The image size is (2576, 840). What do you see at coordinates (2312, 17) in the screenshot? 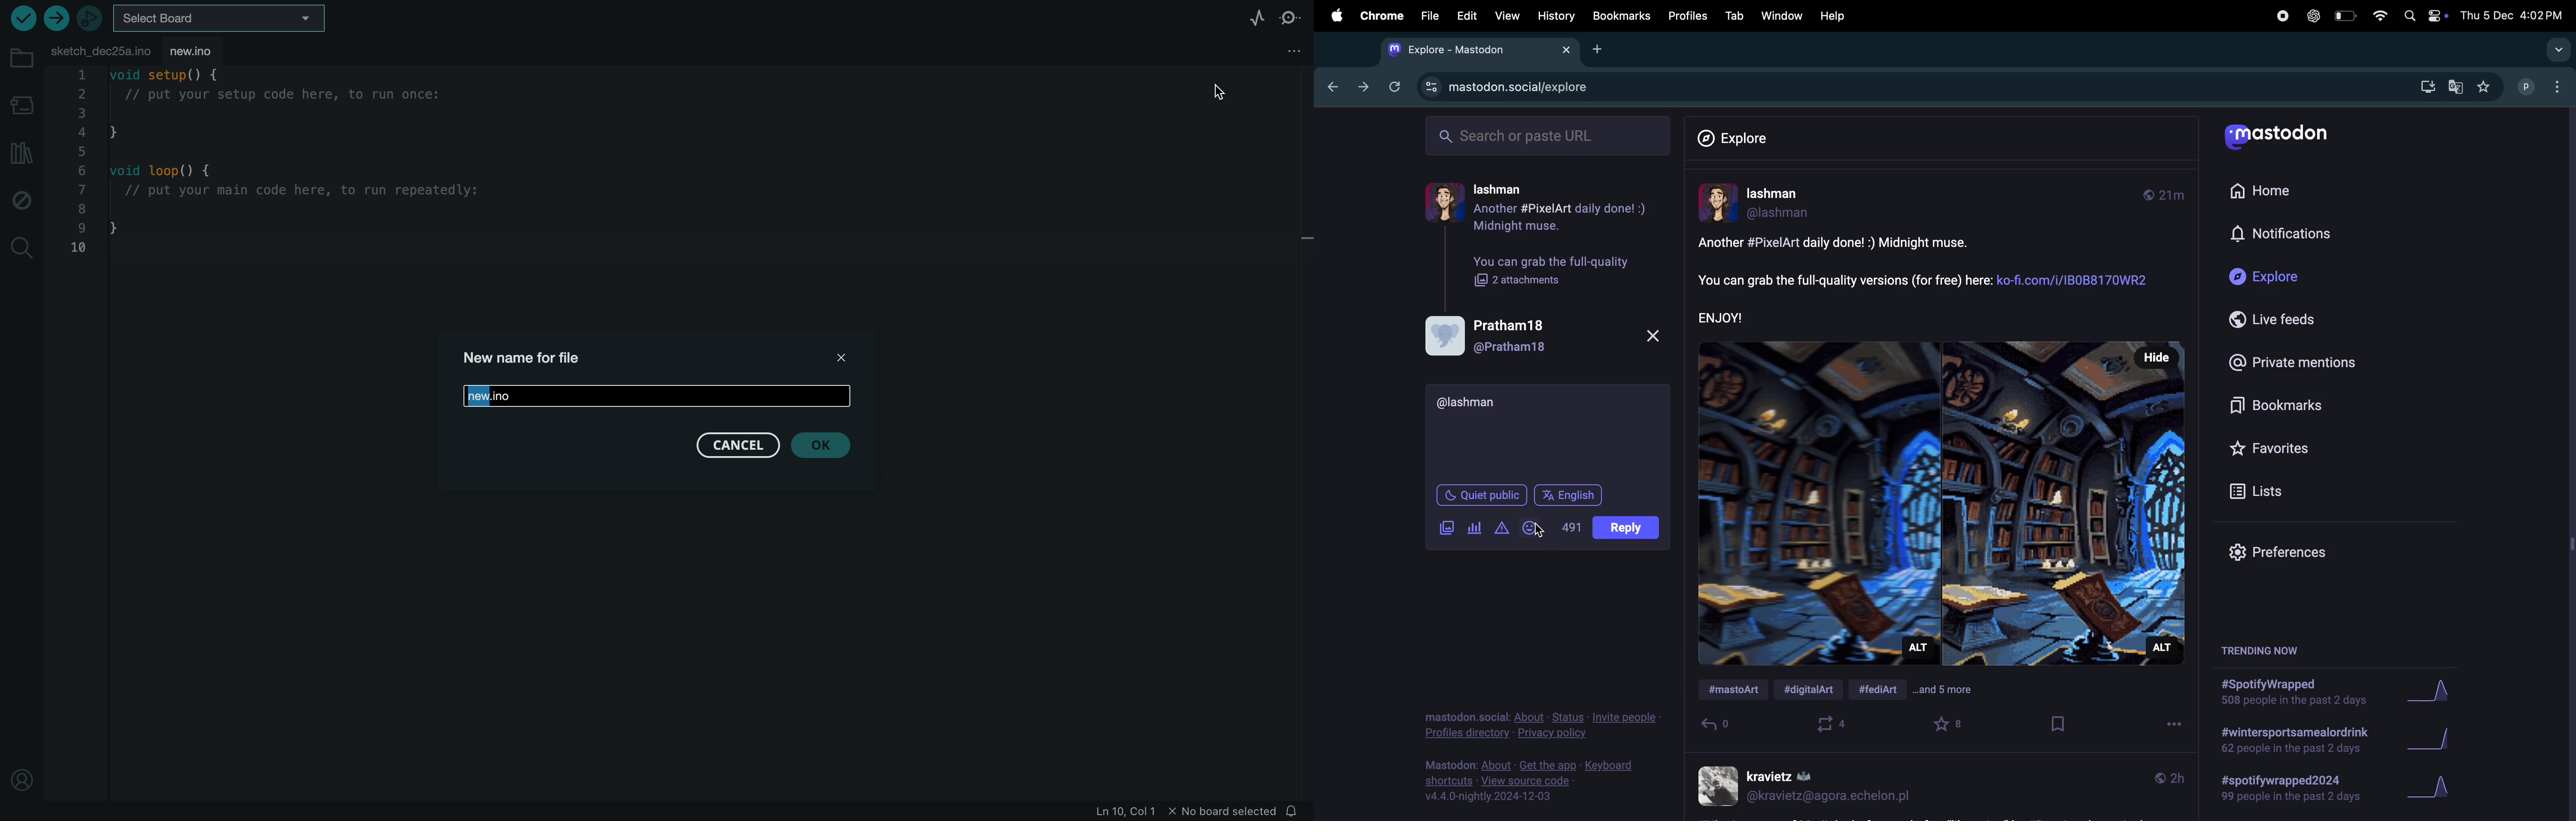
I see `chatgpt` at bounding box center [2312, 17].